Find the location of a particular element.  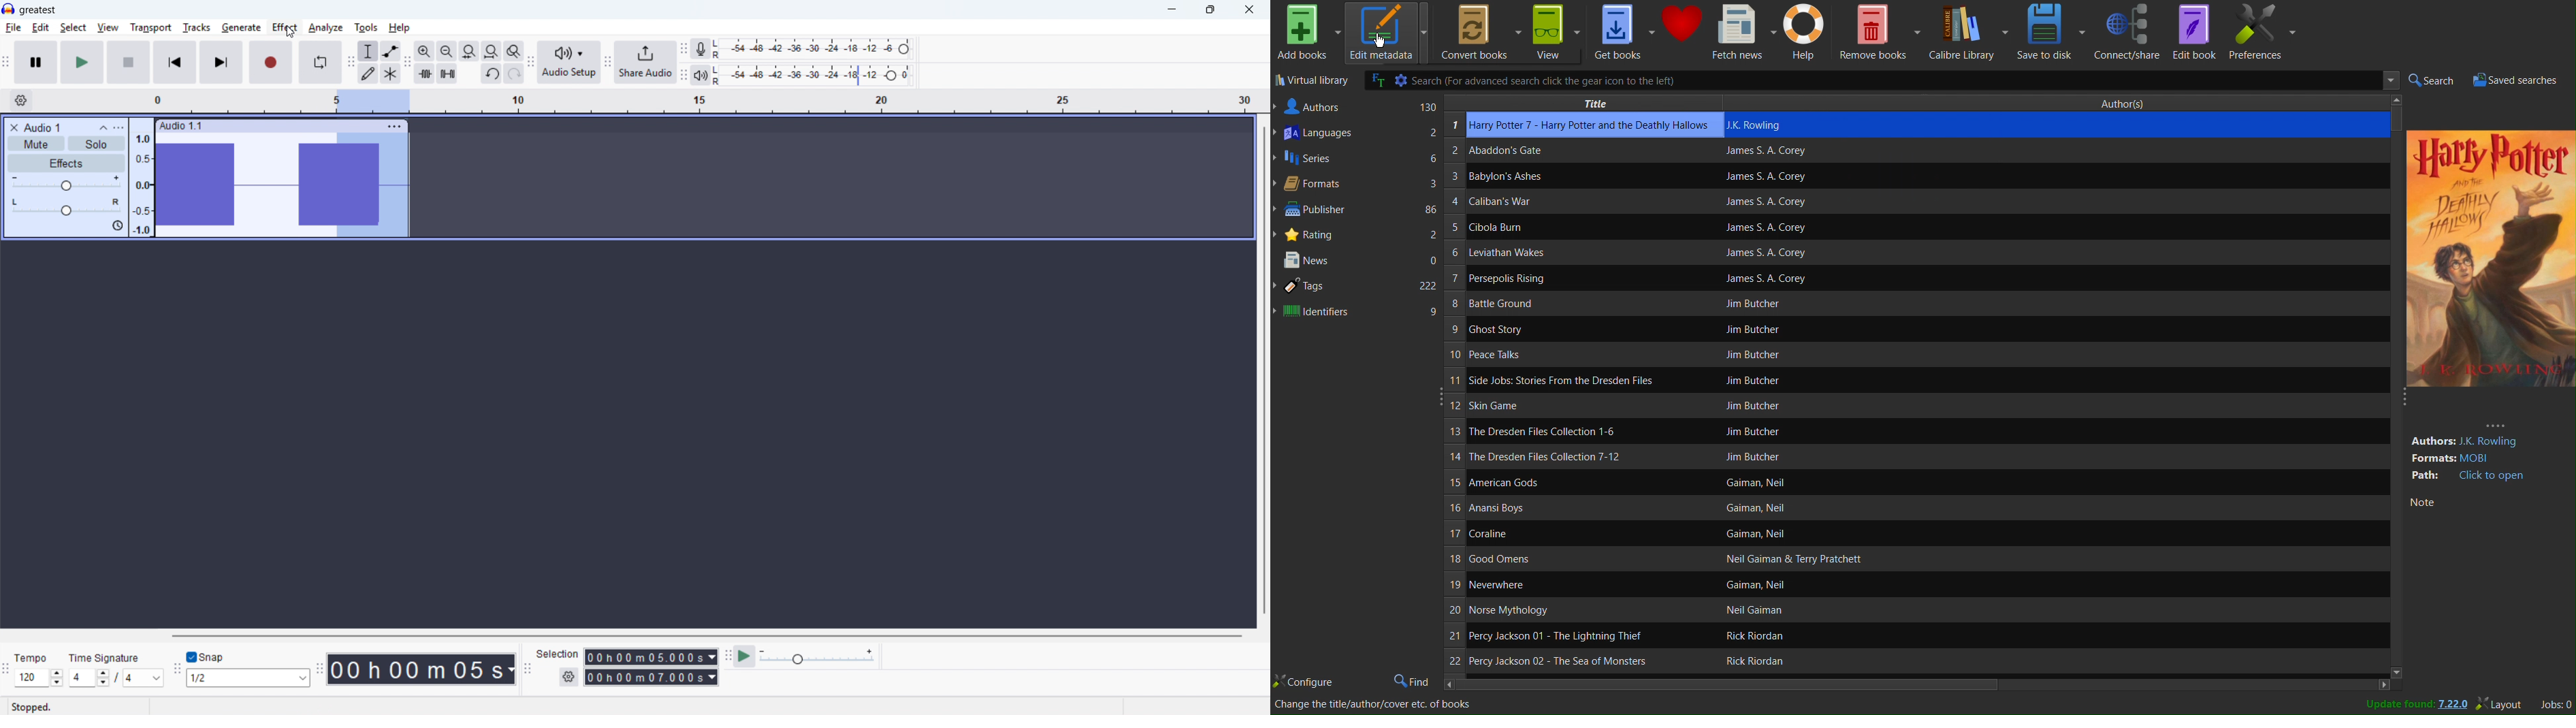

Fit project to width is located at coordinates (492, 52).